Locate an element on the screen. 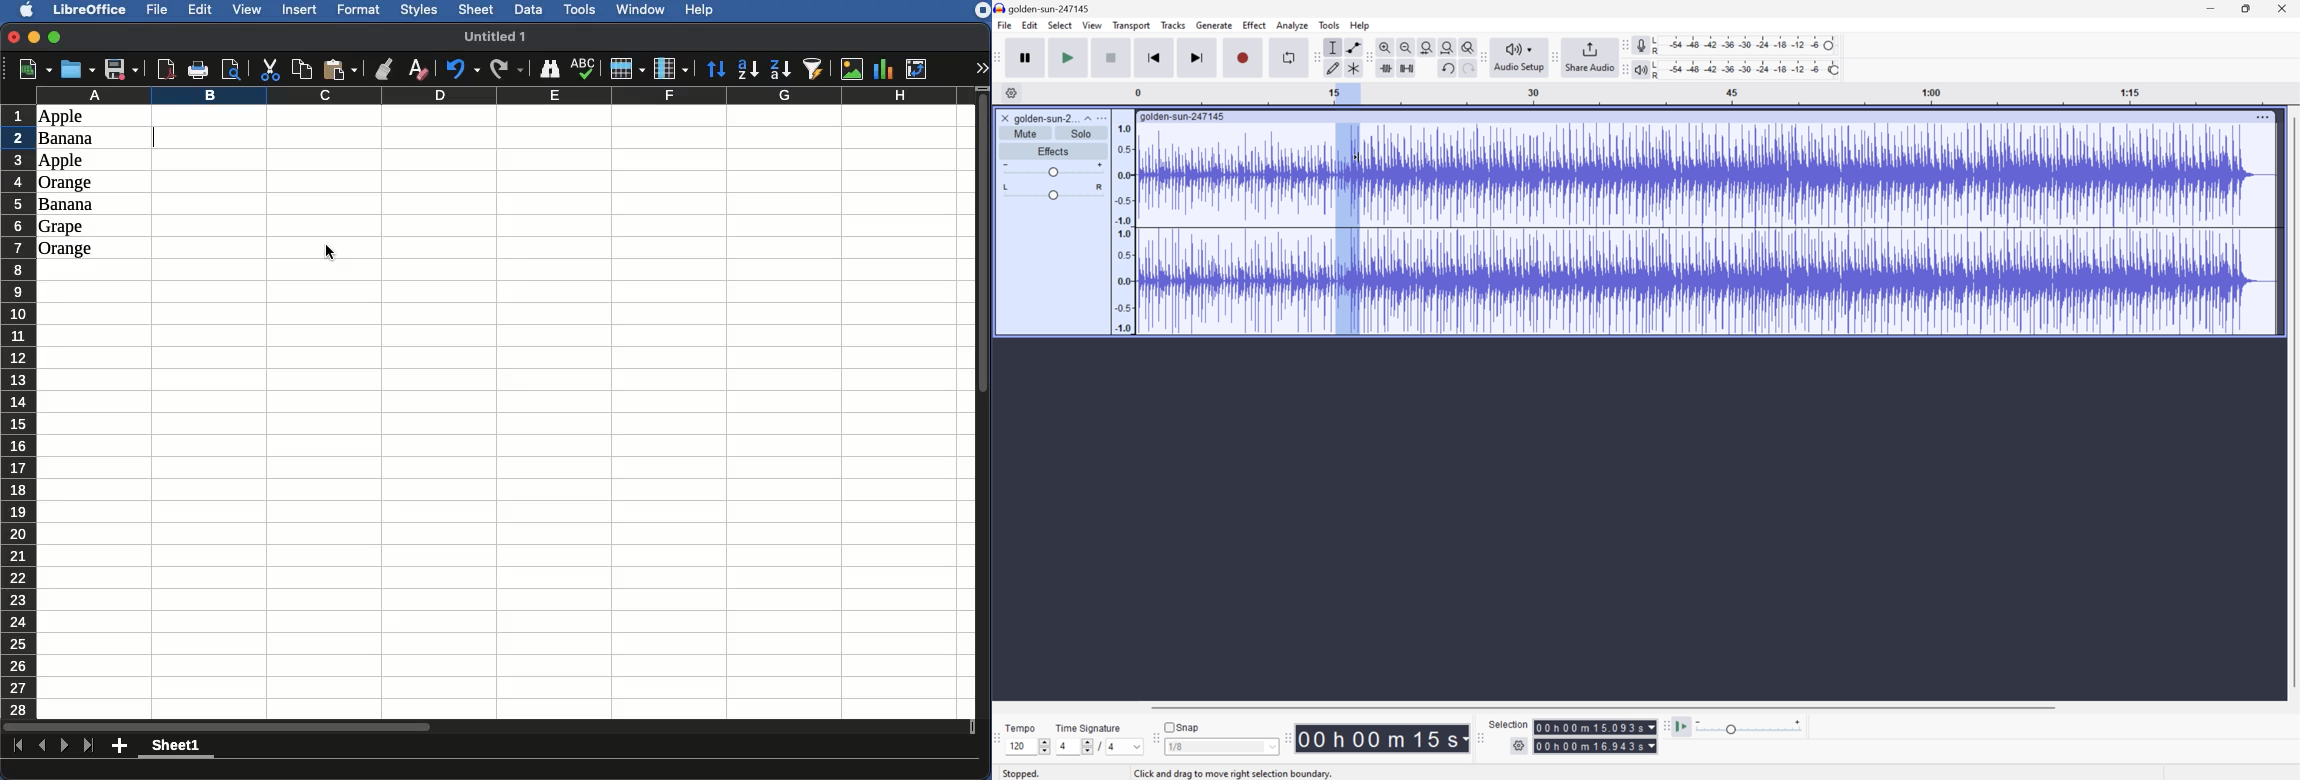 The image size is (2324, 784). First sheet is located at coordinates (15, 746).